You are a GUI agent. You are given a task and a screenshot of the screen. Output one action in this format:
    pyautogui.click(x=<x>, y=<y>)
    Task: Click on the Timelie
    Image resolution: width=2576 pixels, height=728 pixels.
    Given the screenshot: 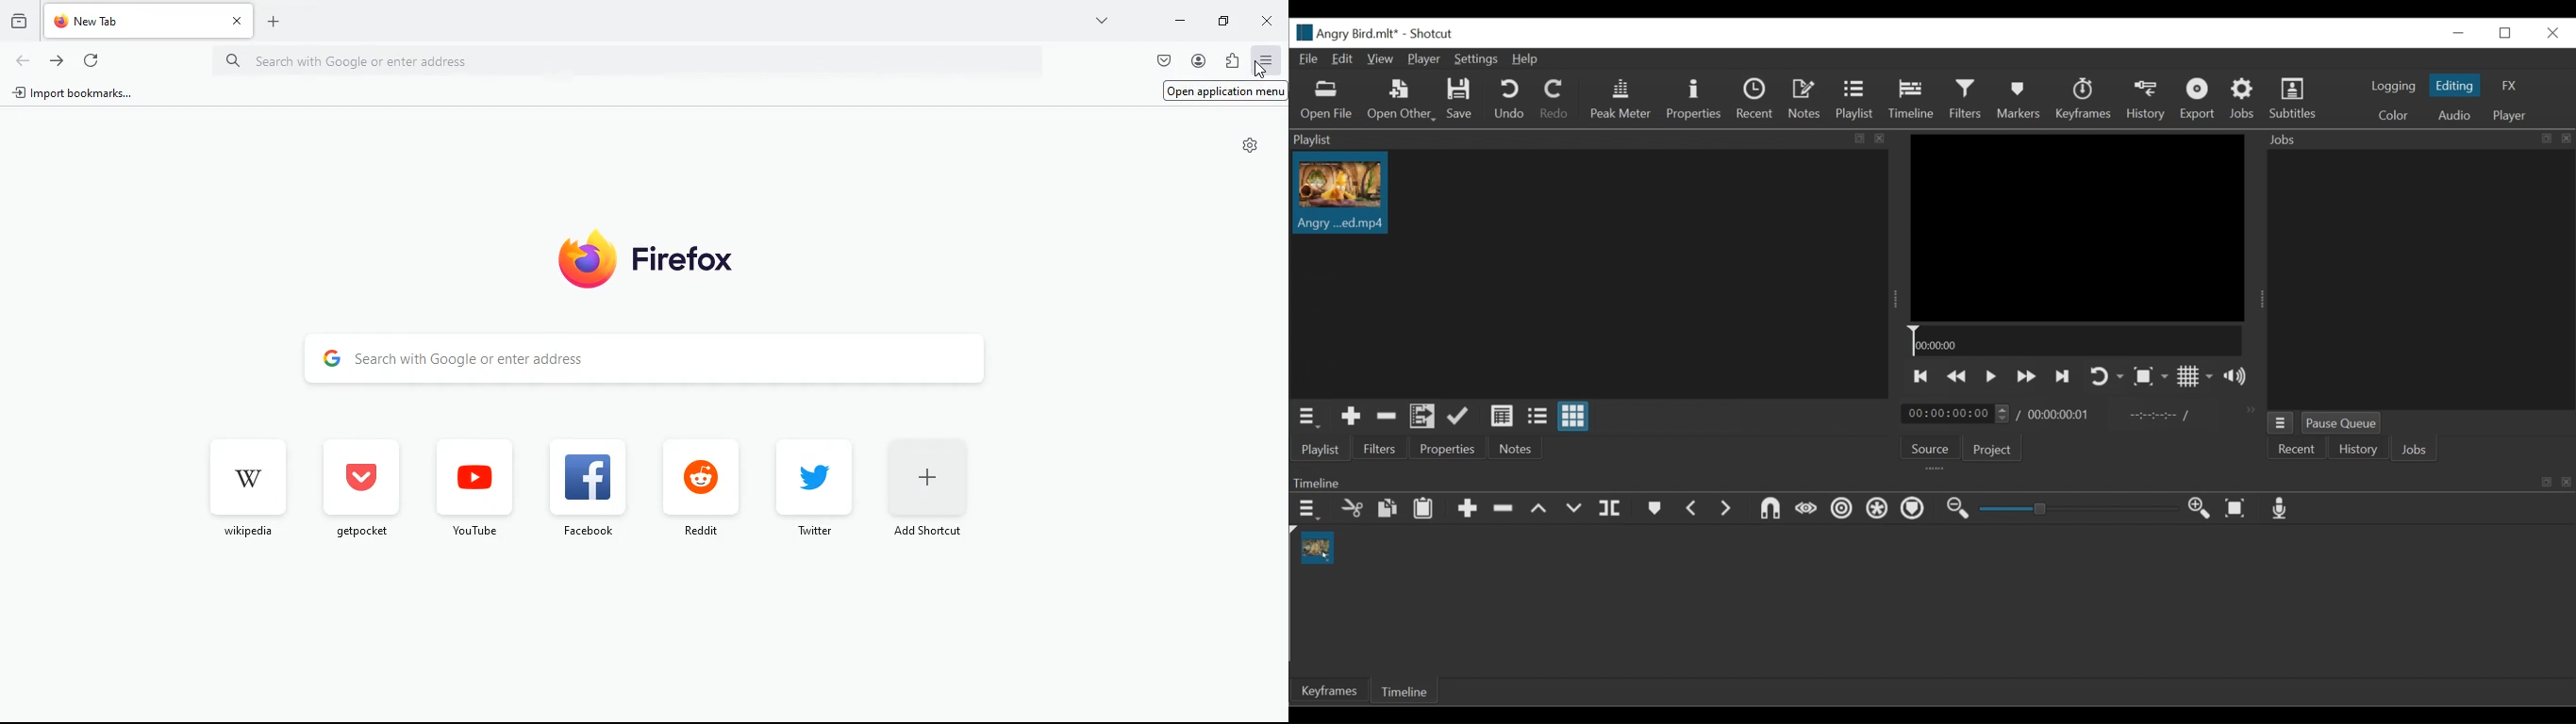 What is the action you would take?
    pyautogui.click(x=1403, y=693)
    